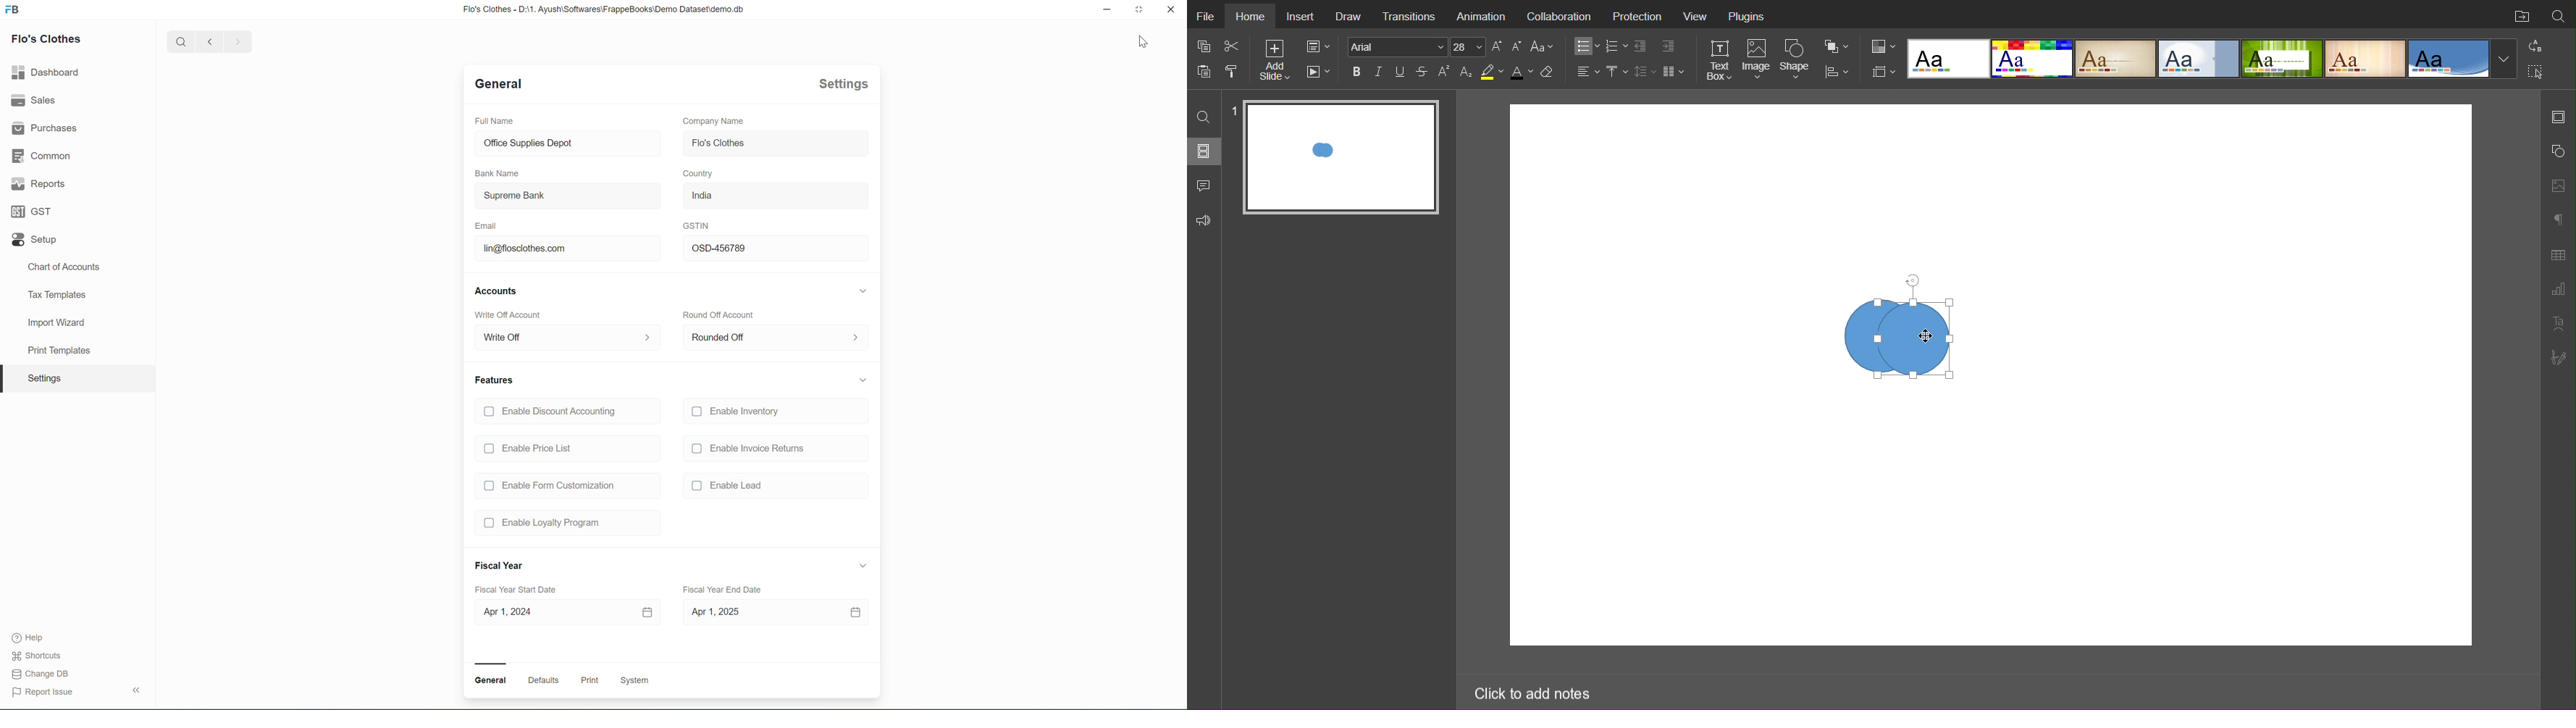  I want to click on Shape Settings, so click(2557, 151).